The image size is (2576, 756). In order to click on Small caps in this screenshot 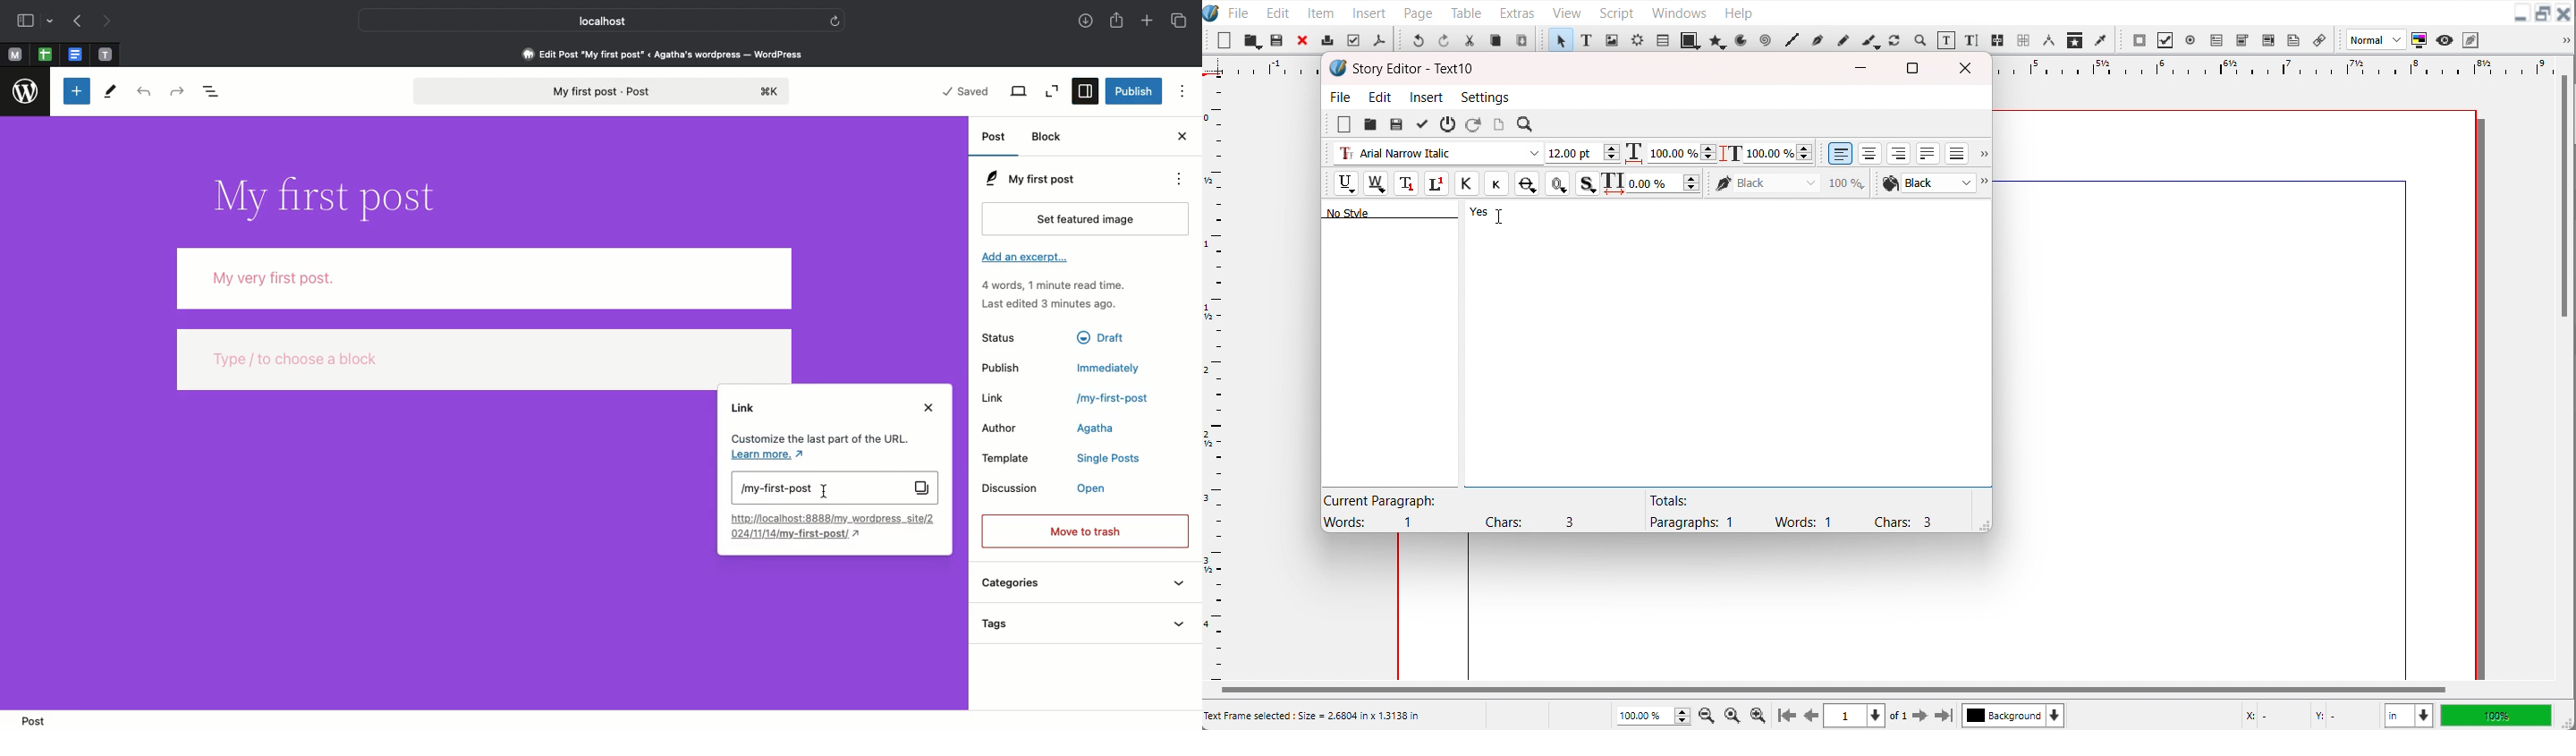, I will do `click(1496, 182)`.